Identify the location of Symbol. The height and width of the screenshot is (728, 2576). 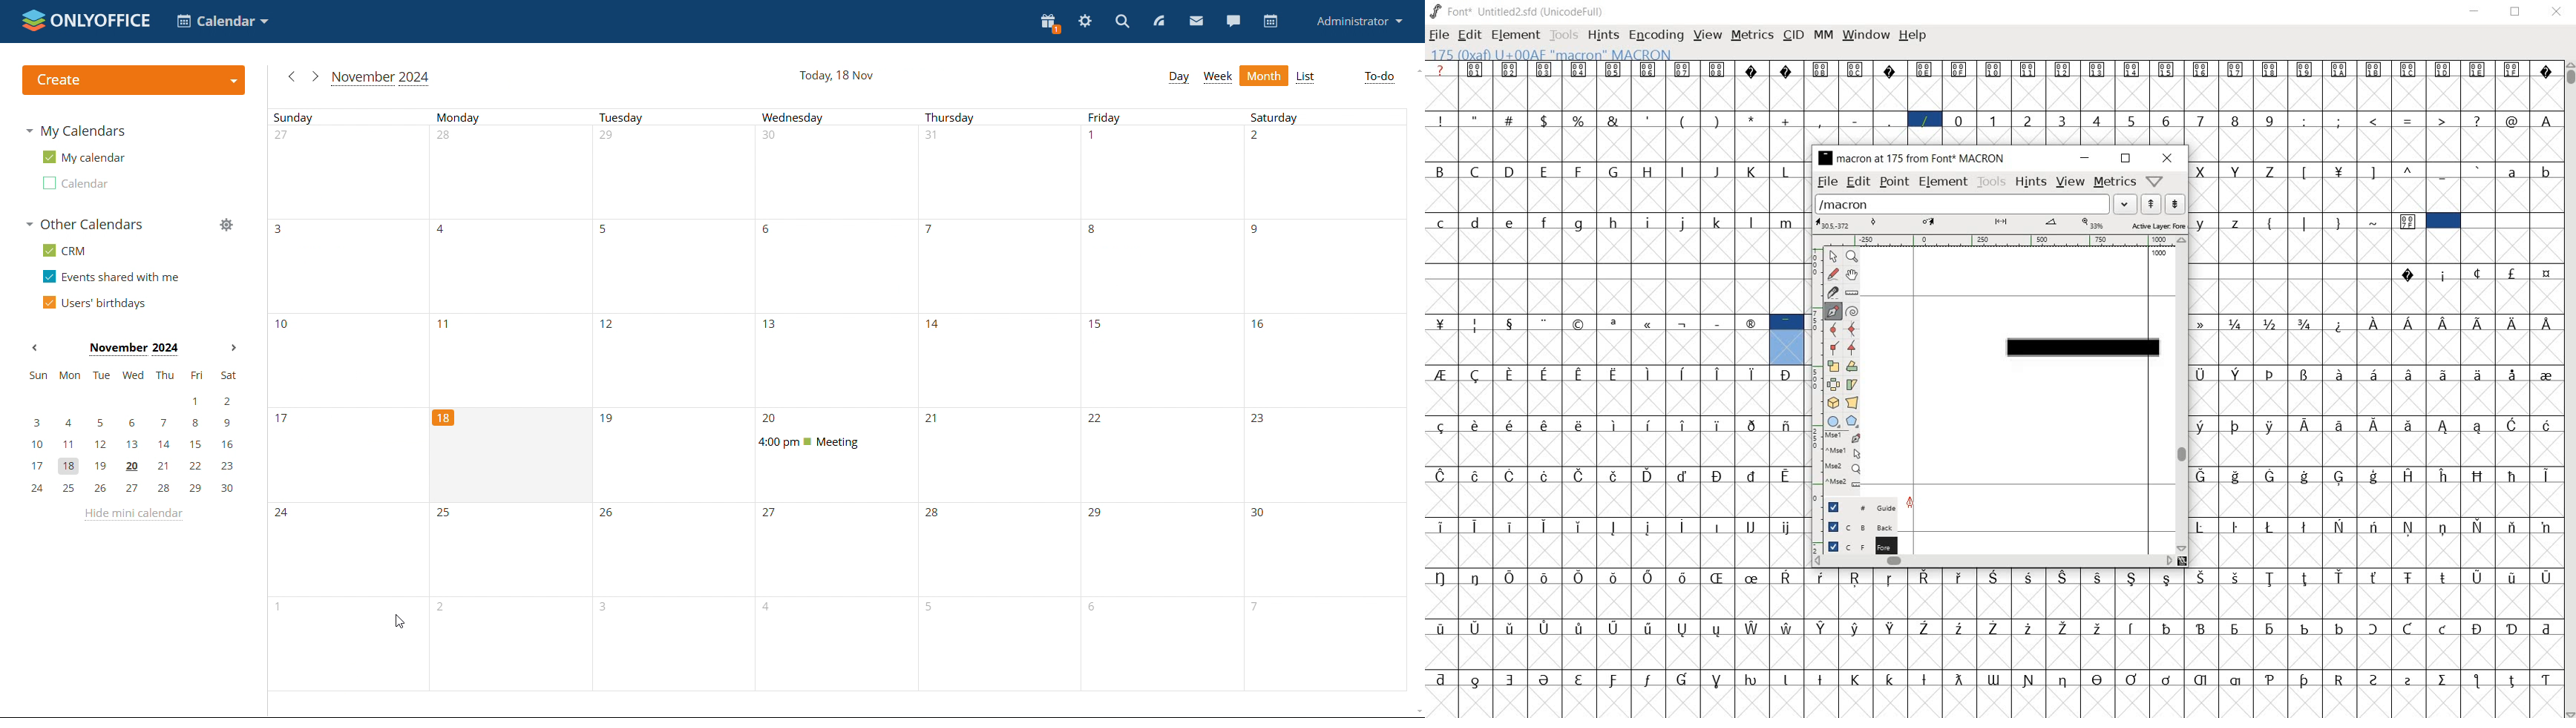
(2479, 322).